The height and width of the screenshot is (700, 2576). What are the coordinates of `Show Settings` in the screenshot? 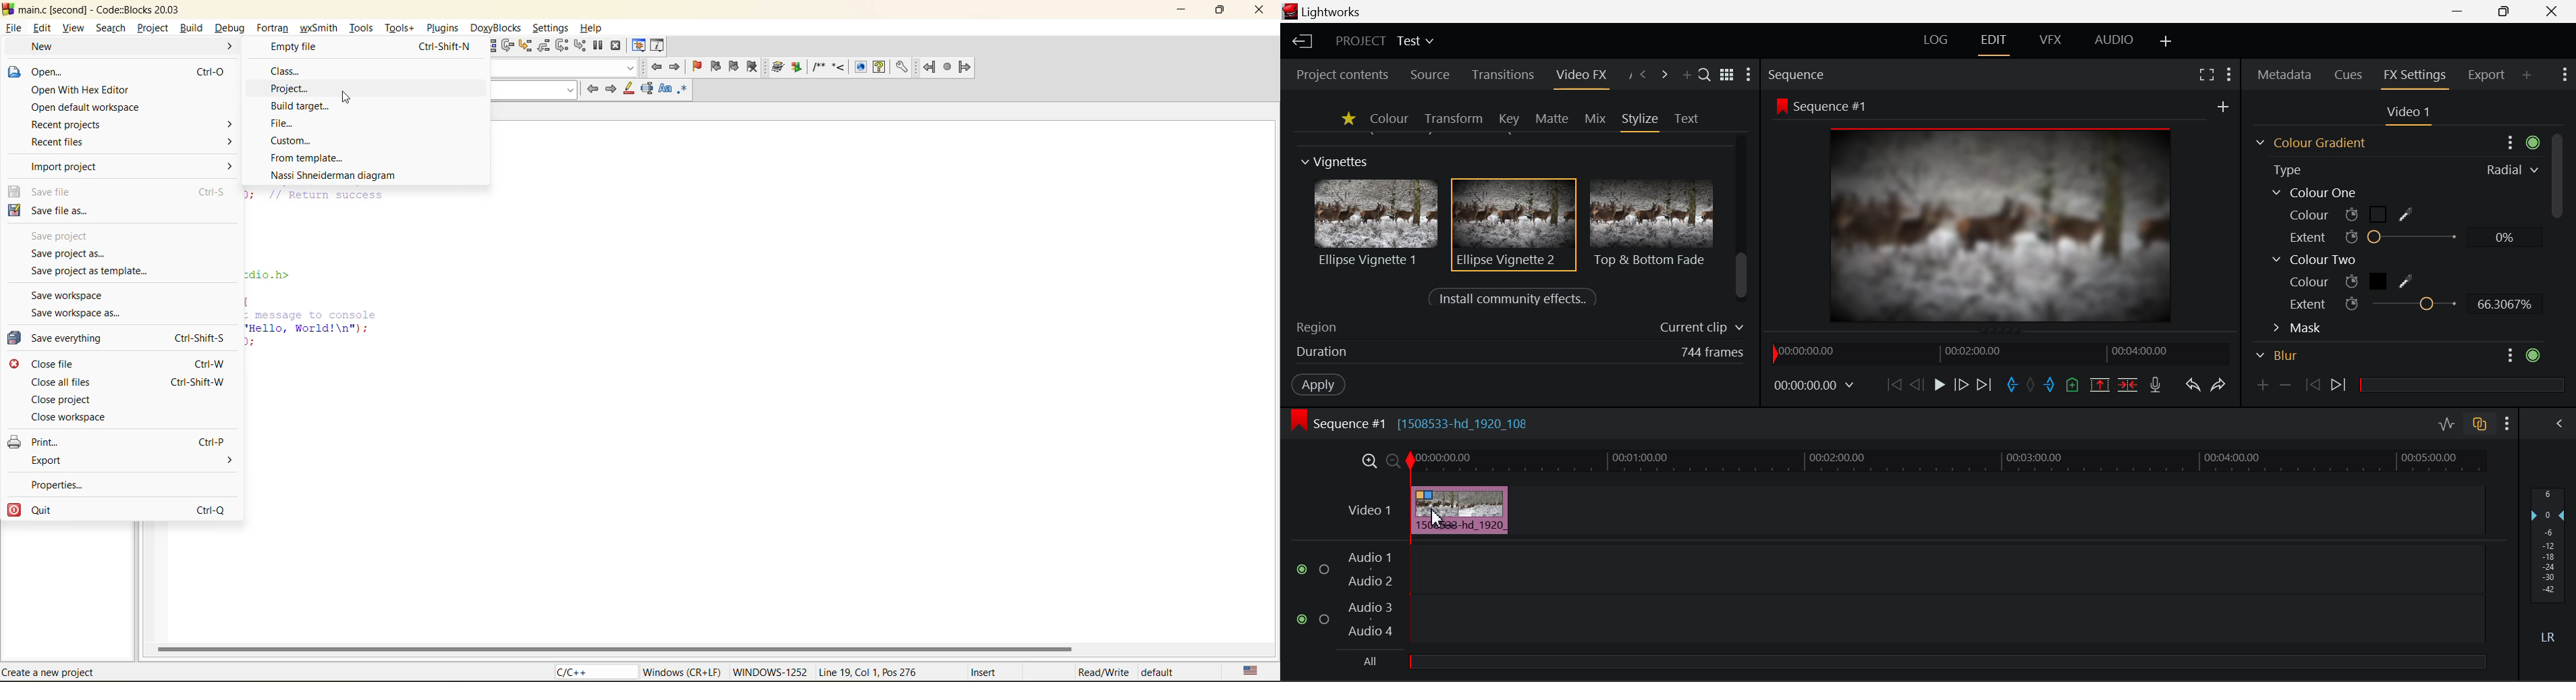 It's located at (2229, 73).